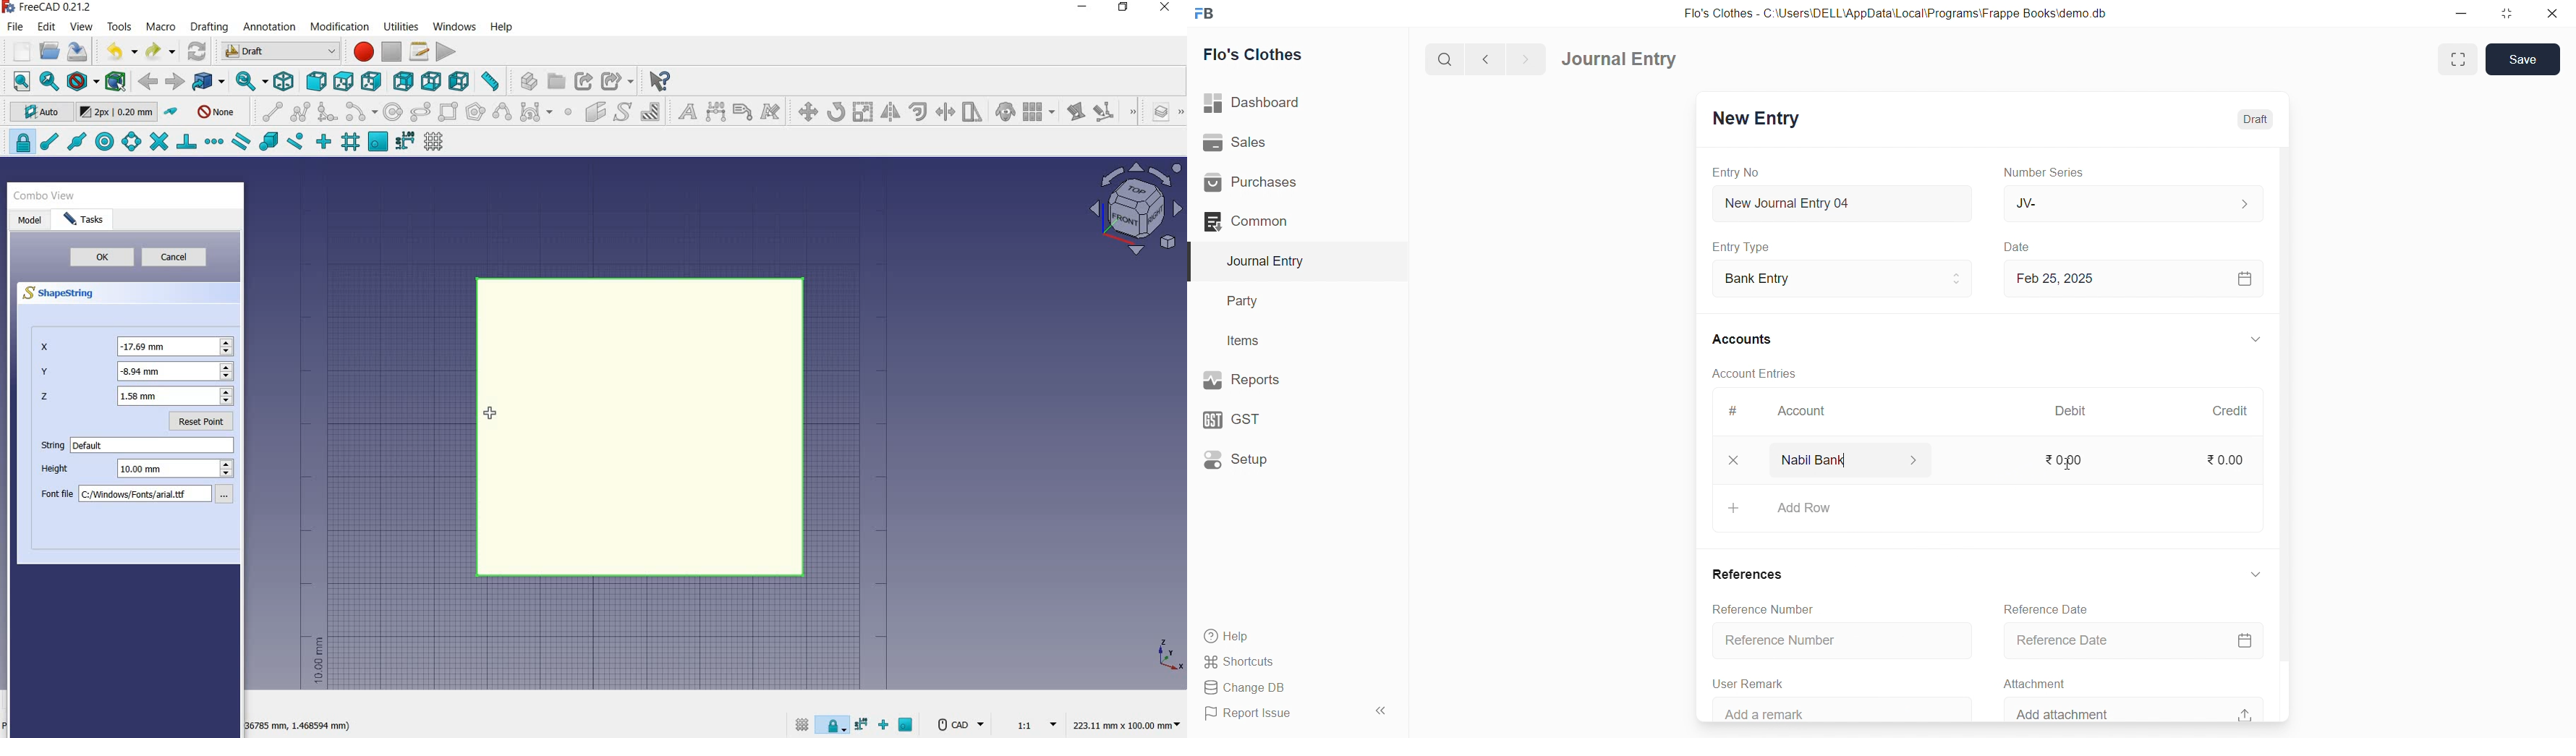 This screenshot has width=2576, height=756. I want to click on execute macro, so click(447, 52).